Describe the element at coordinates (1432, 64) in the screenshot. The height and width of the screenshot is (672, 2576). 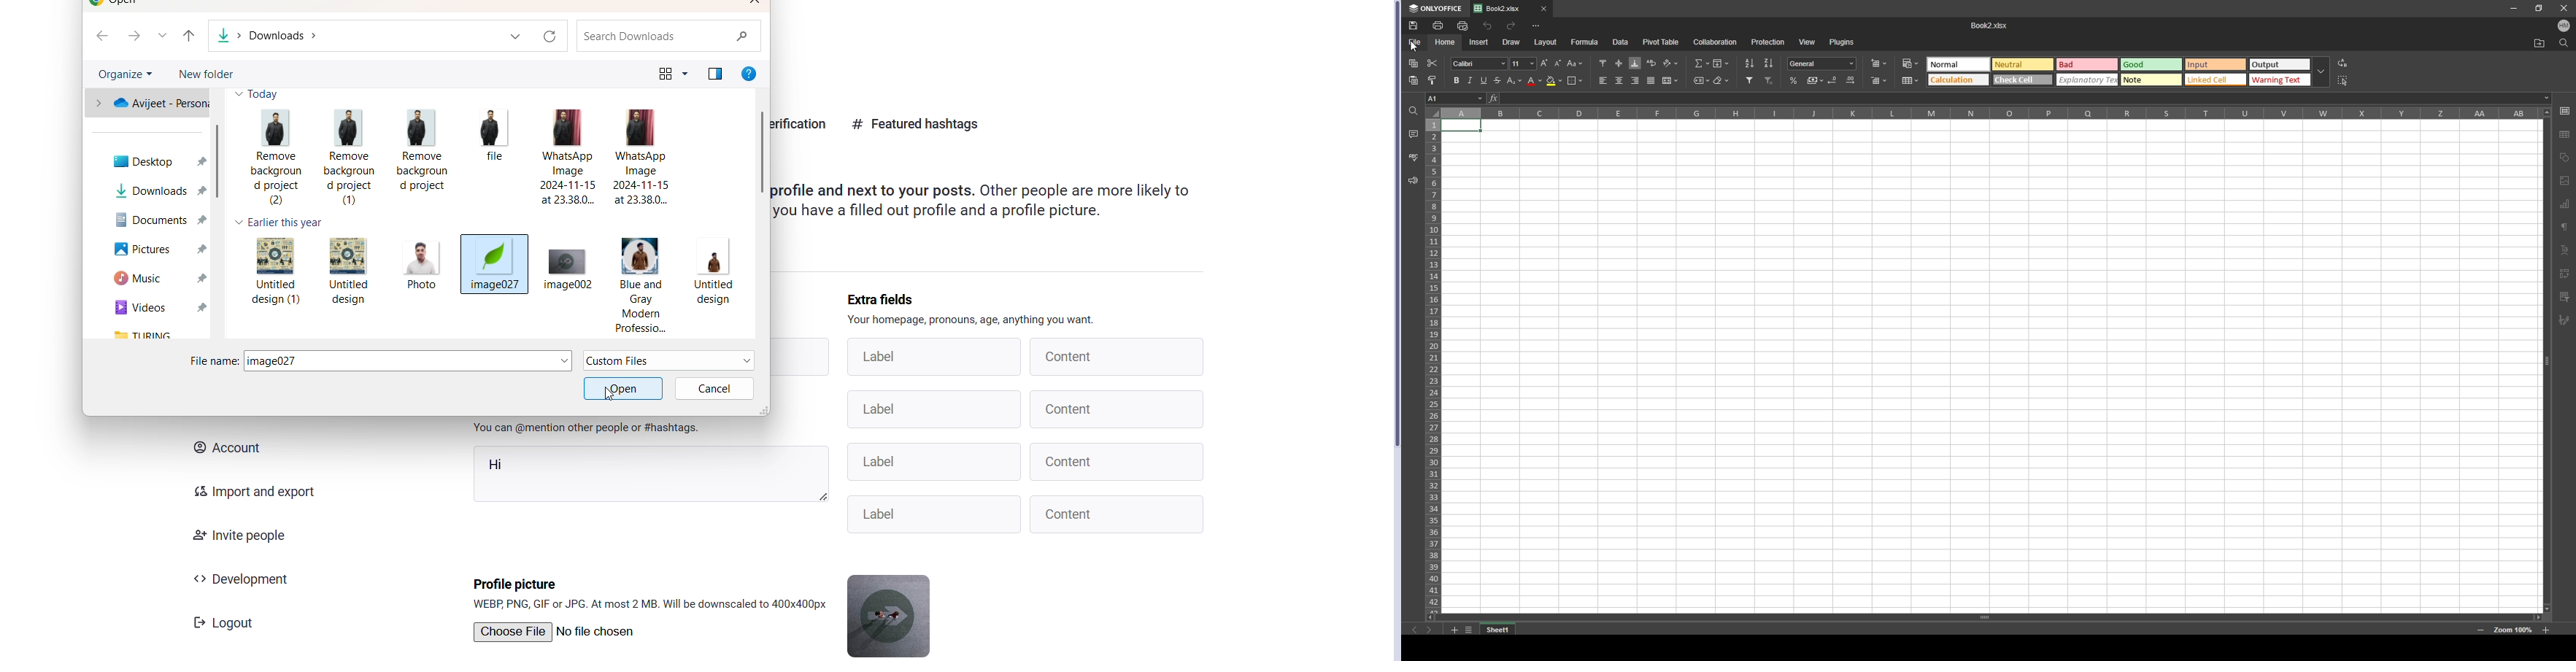
I see `cut` at that location.